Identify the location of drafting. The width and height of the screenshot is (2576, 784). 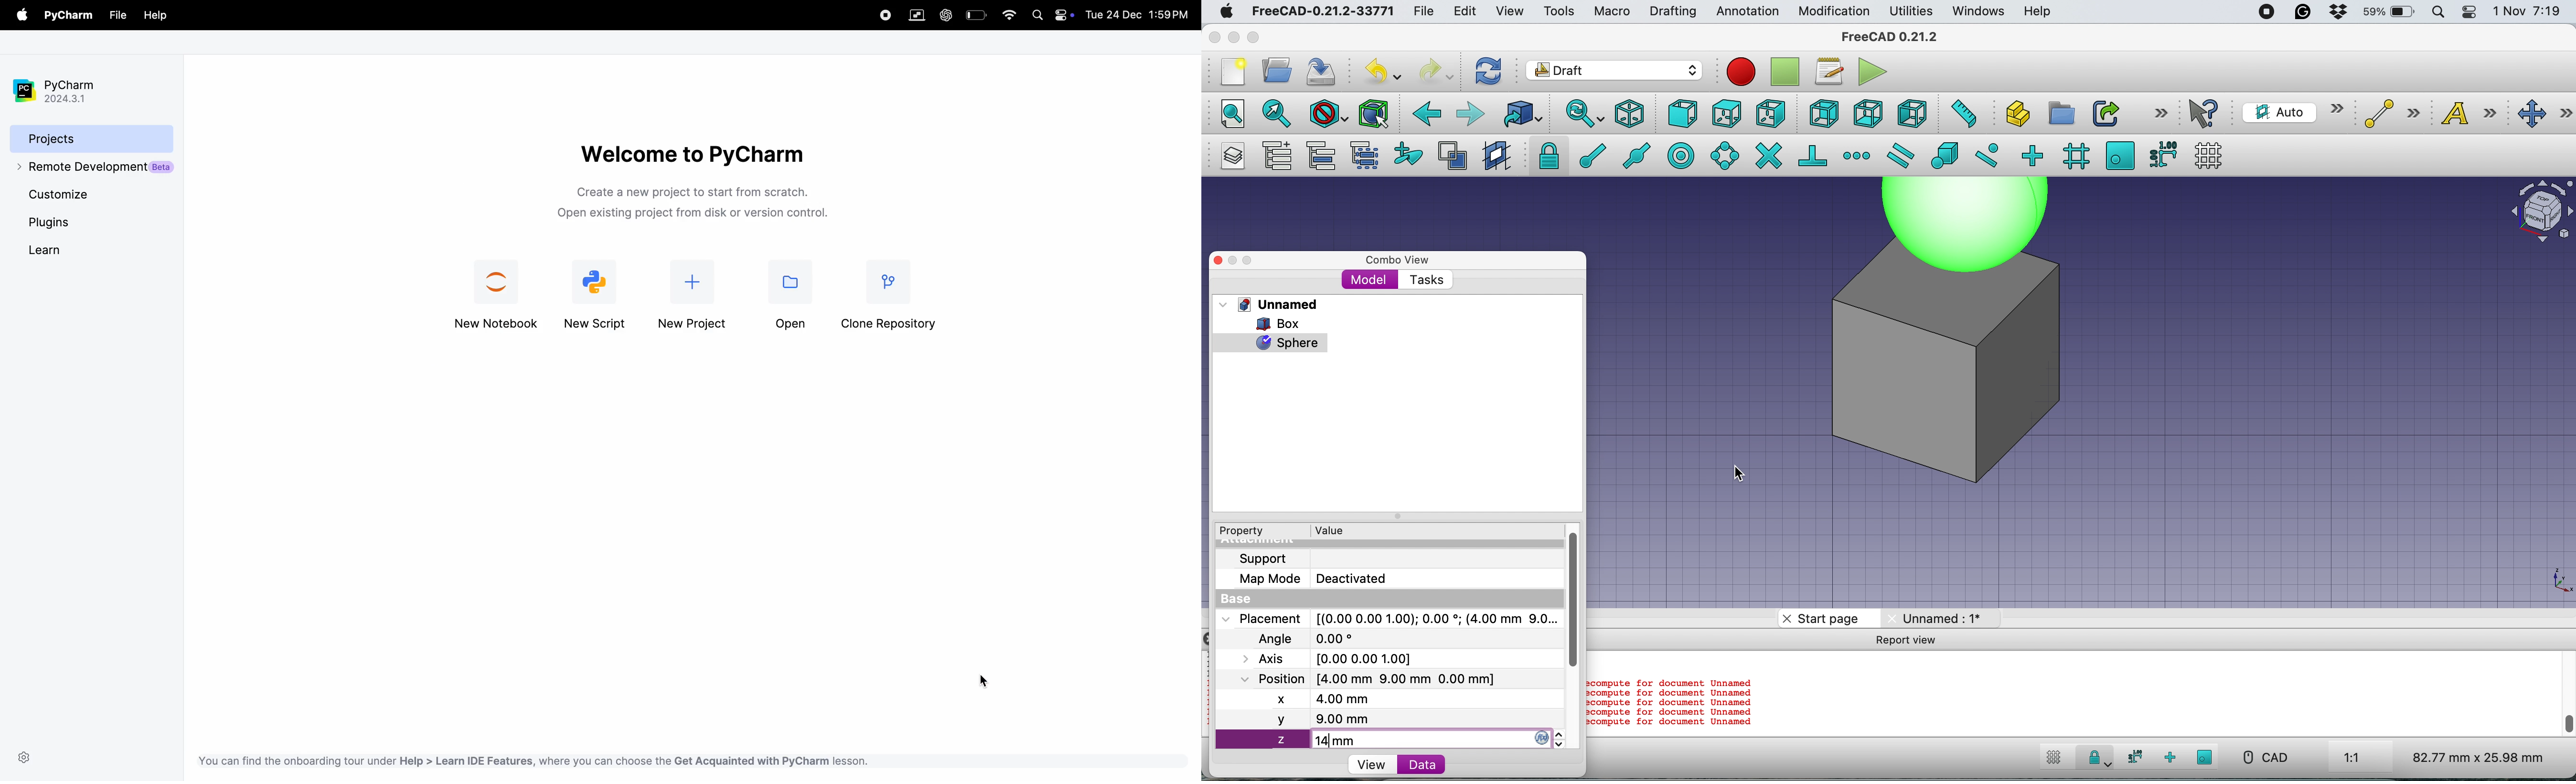
(1672, 12).